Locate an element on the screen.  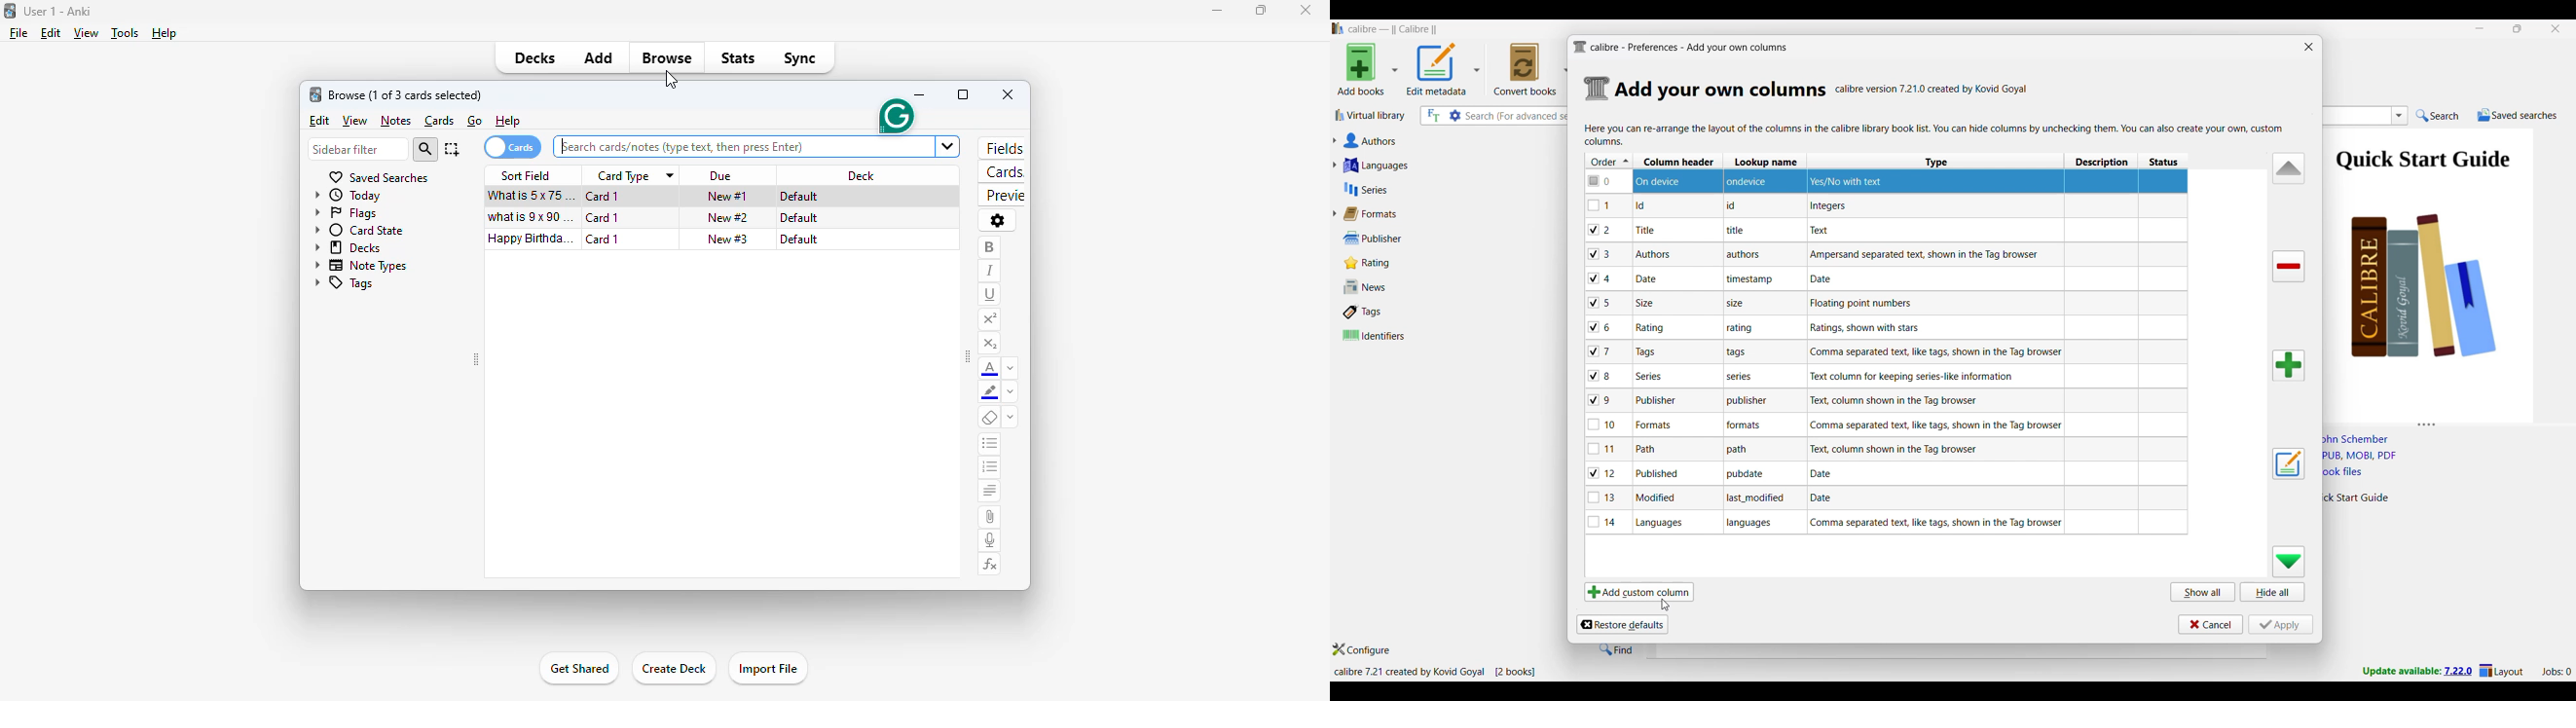
Close window is located at coordinates (2309, 47).